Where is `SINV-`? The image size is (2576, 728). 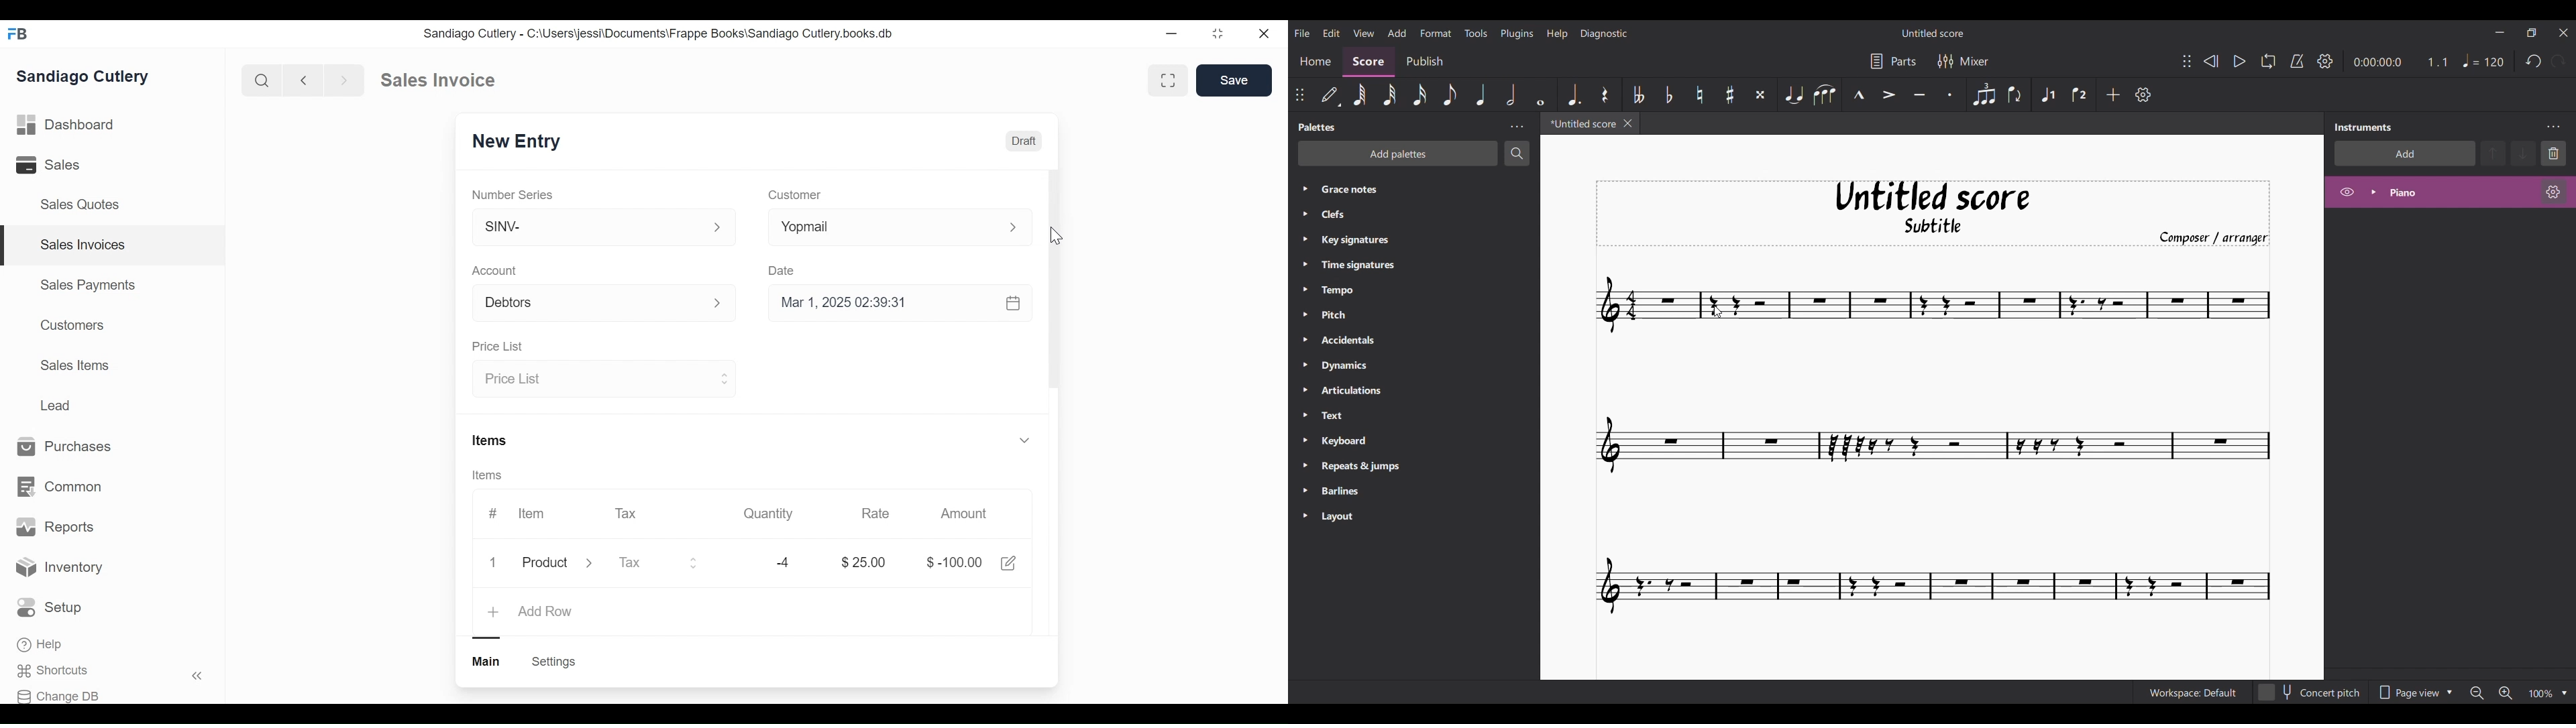
SINV- is located at coordinates (598, 225).